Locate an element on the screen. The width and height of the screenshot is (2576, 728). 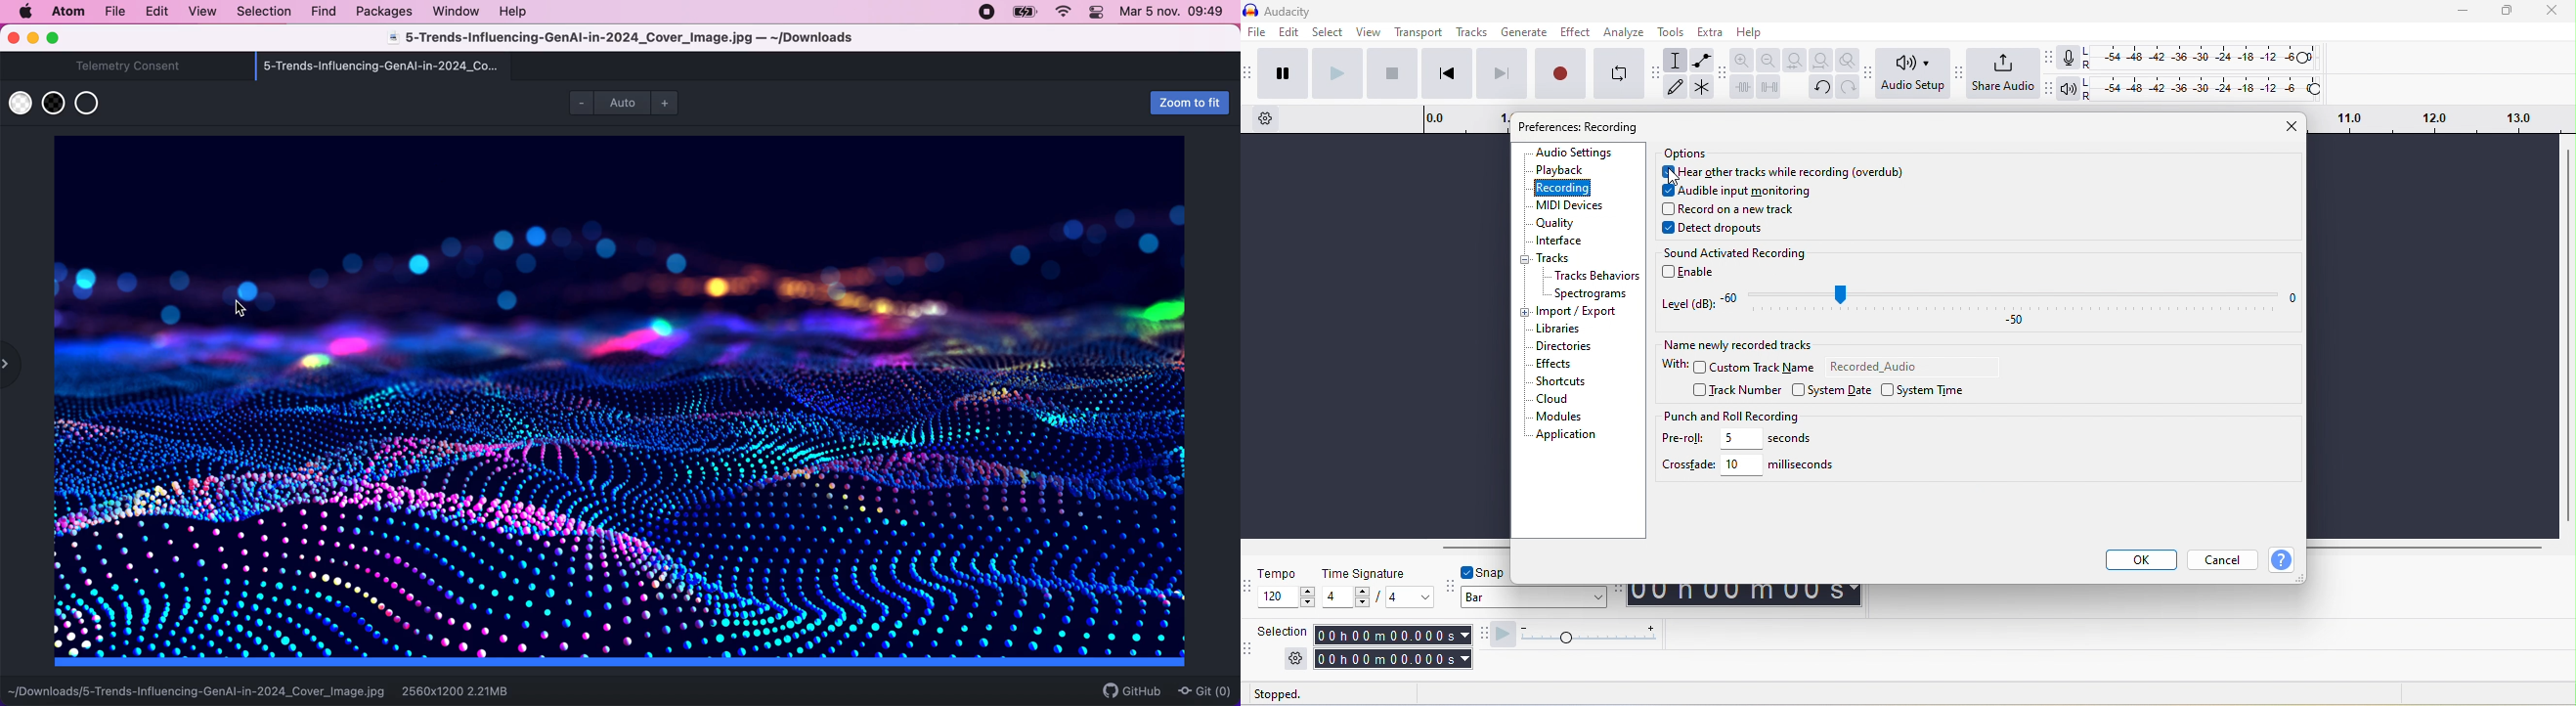
play is located at coordinates (1342, 73).